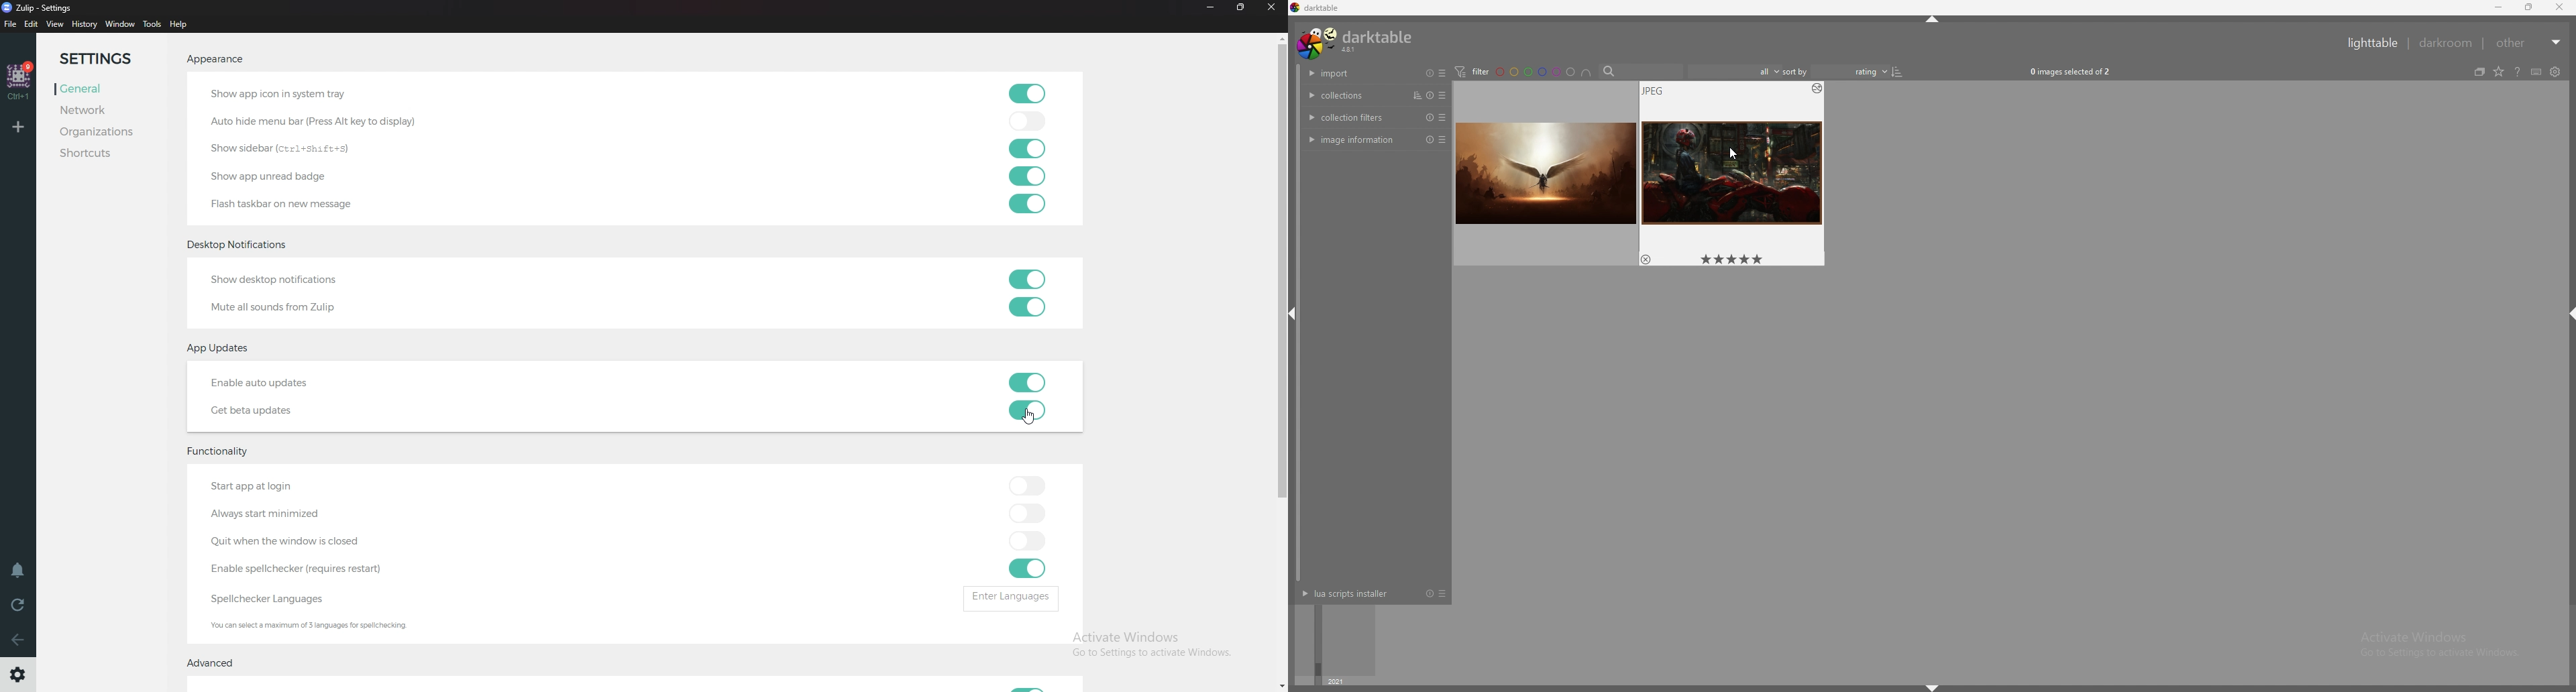 The width and height of the screenshot is (2576, 700). What do you see at coordinates (216, 62) in the screenshot?
I see `Appearance` at bounding box center [216, 62].